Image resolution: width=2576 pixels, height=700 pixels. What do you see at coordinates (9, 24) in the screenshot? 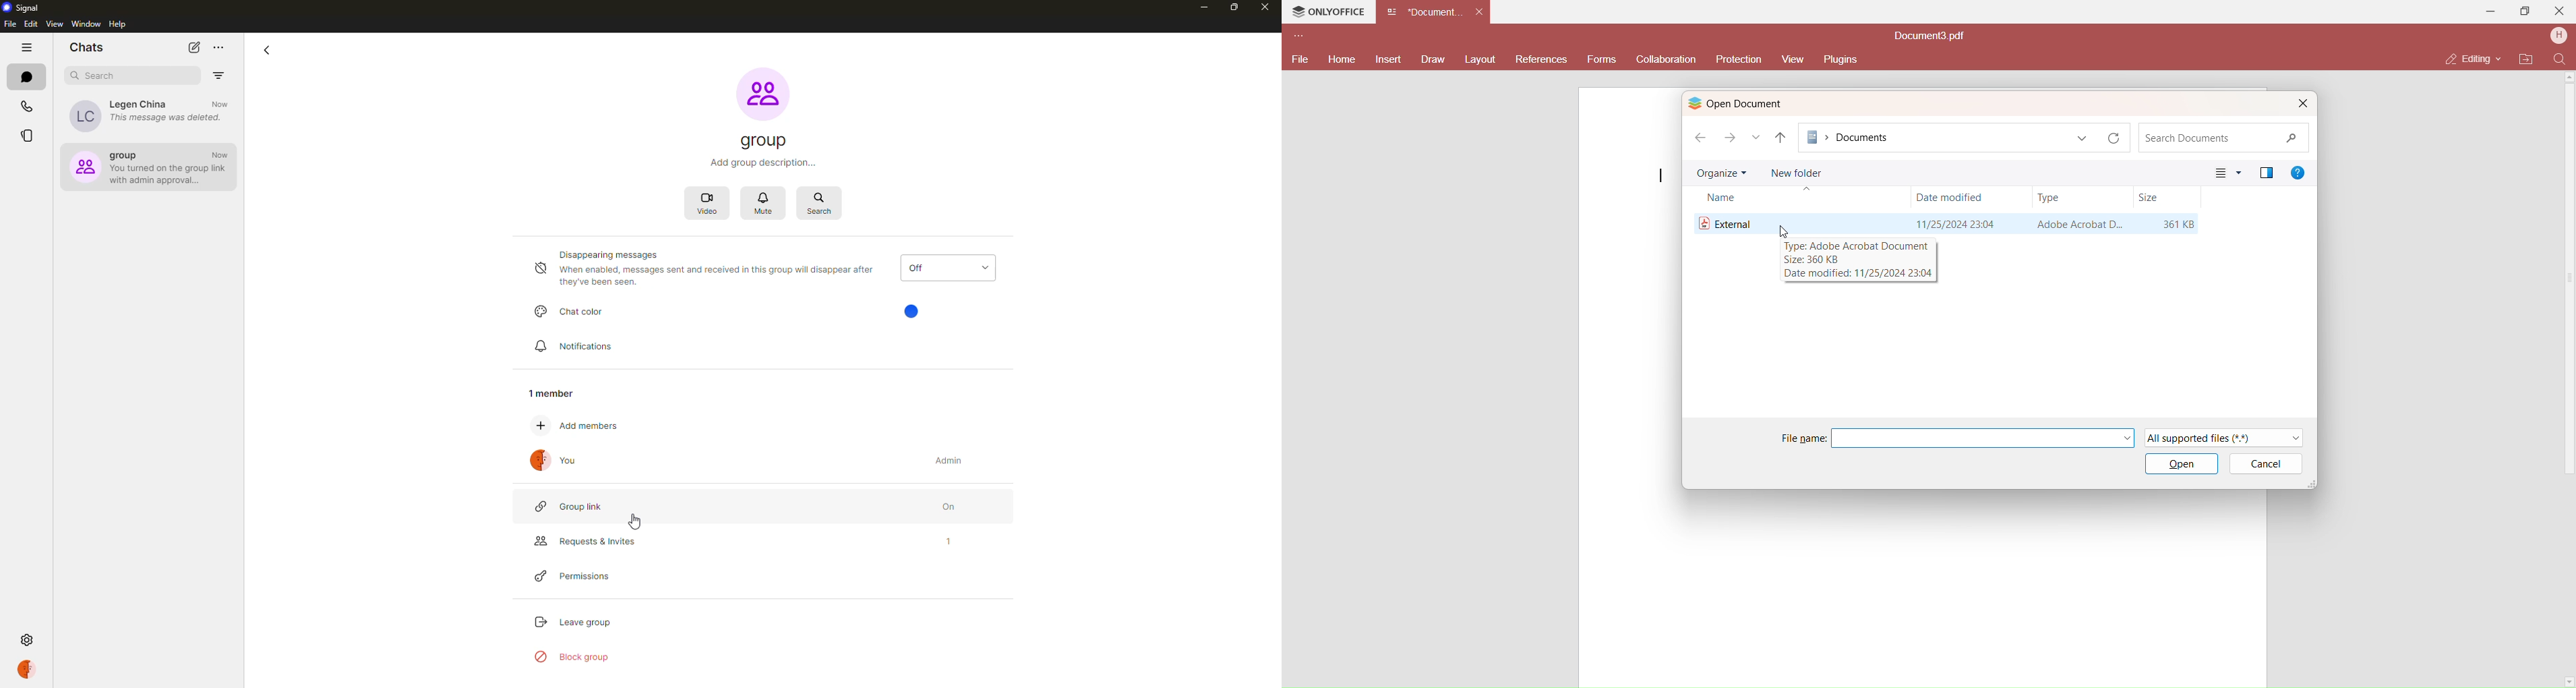
I see `file` at bounding box center [9, 24].